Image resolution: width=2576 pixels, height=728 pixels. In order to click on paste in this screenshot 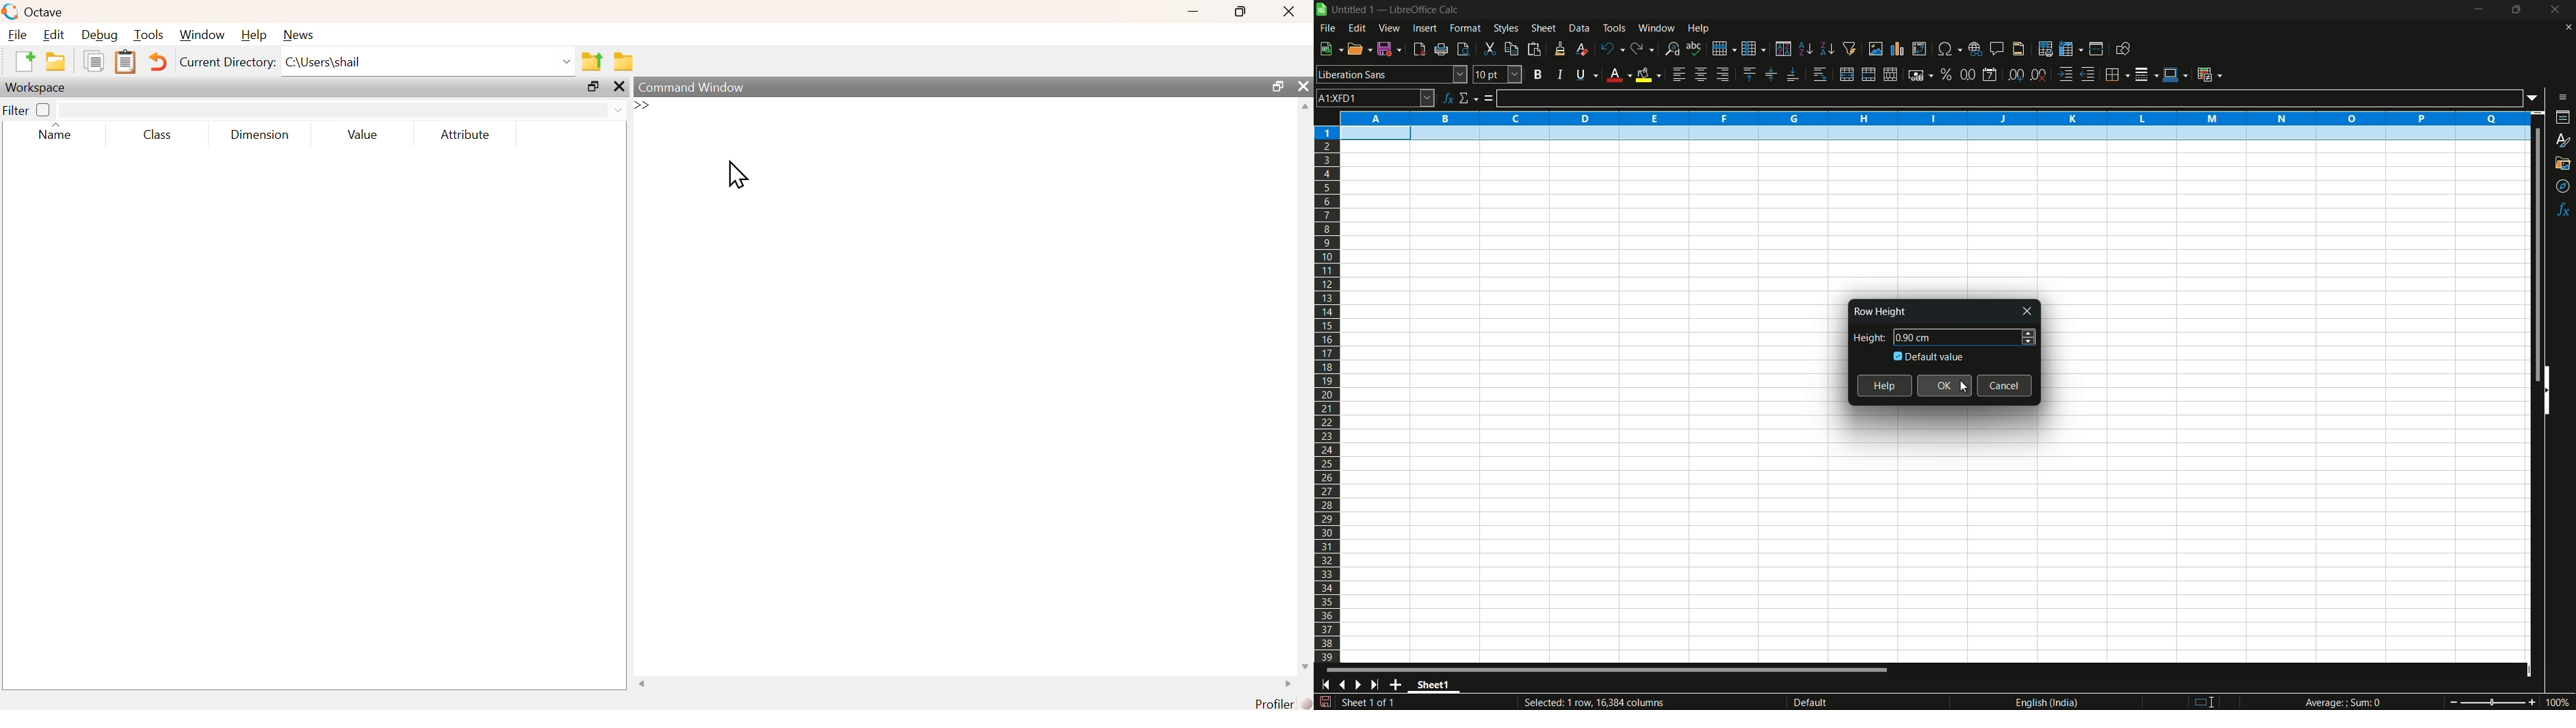, I will do `click(1534, 49)`.